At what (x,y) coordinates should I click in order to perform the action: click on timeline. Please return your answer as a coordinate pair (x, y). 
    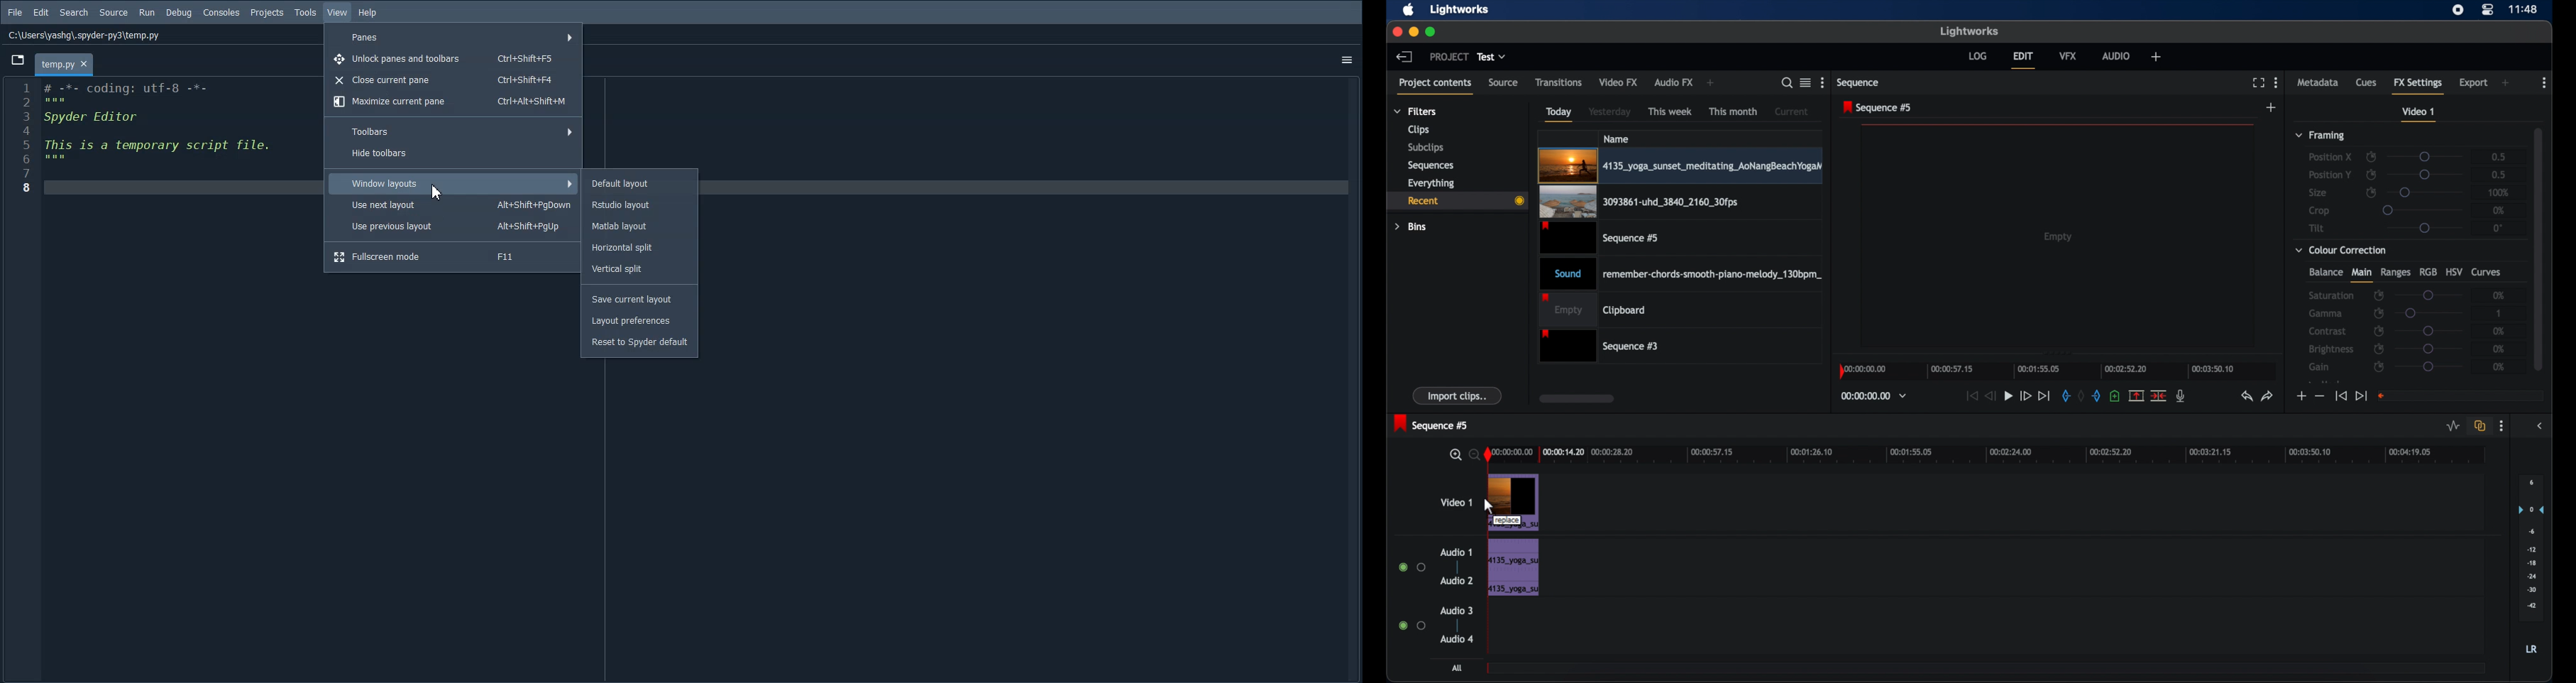
    Looking at the image, I should click on (2054, 371).